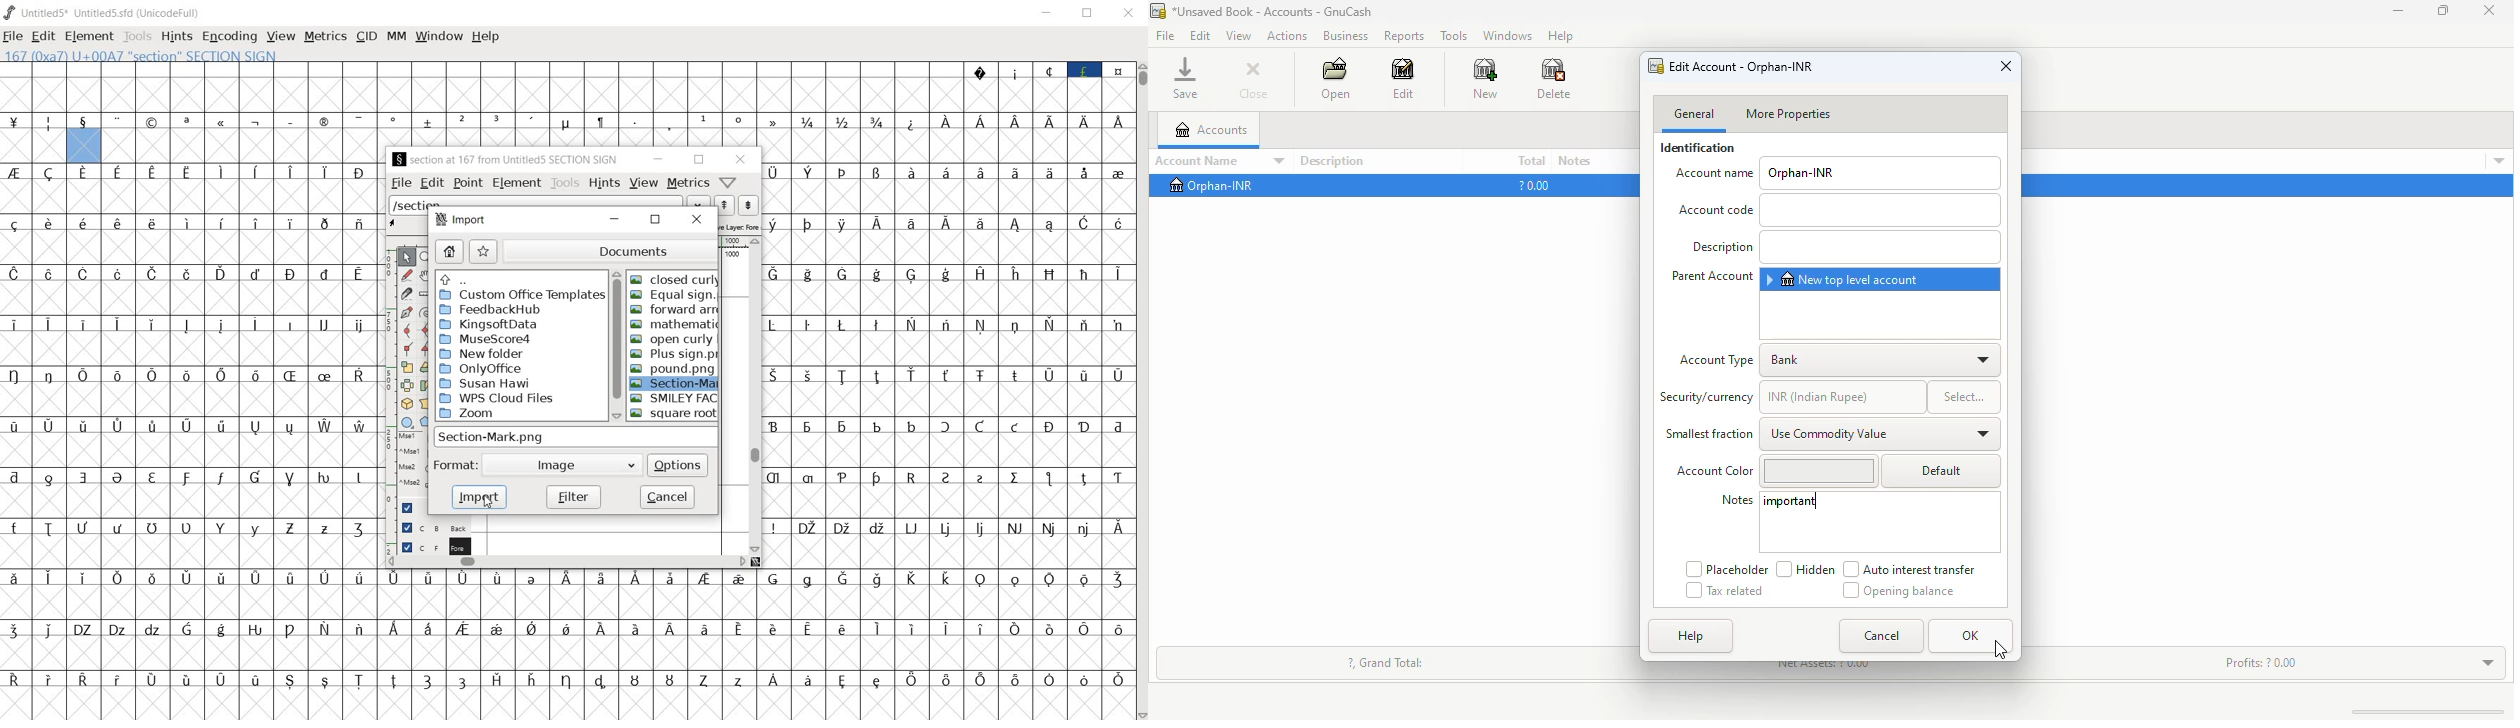  Describe the element at coordinates (688, 183) in the screenshot. I see `metrics` at that location.